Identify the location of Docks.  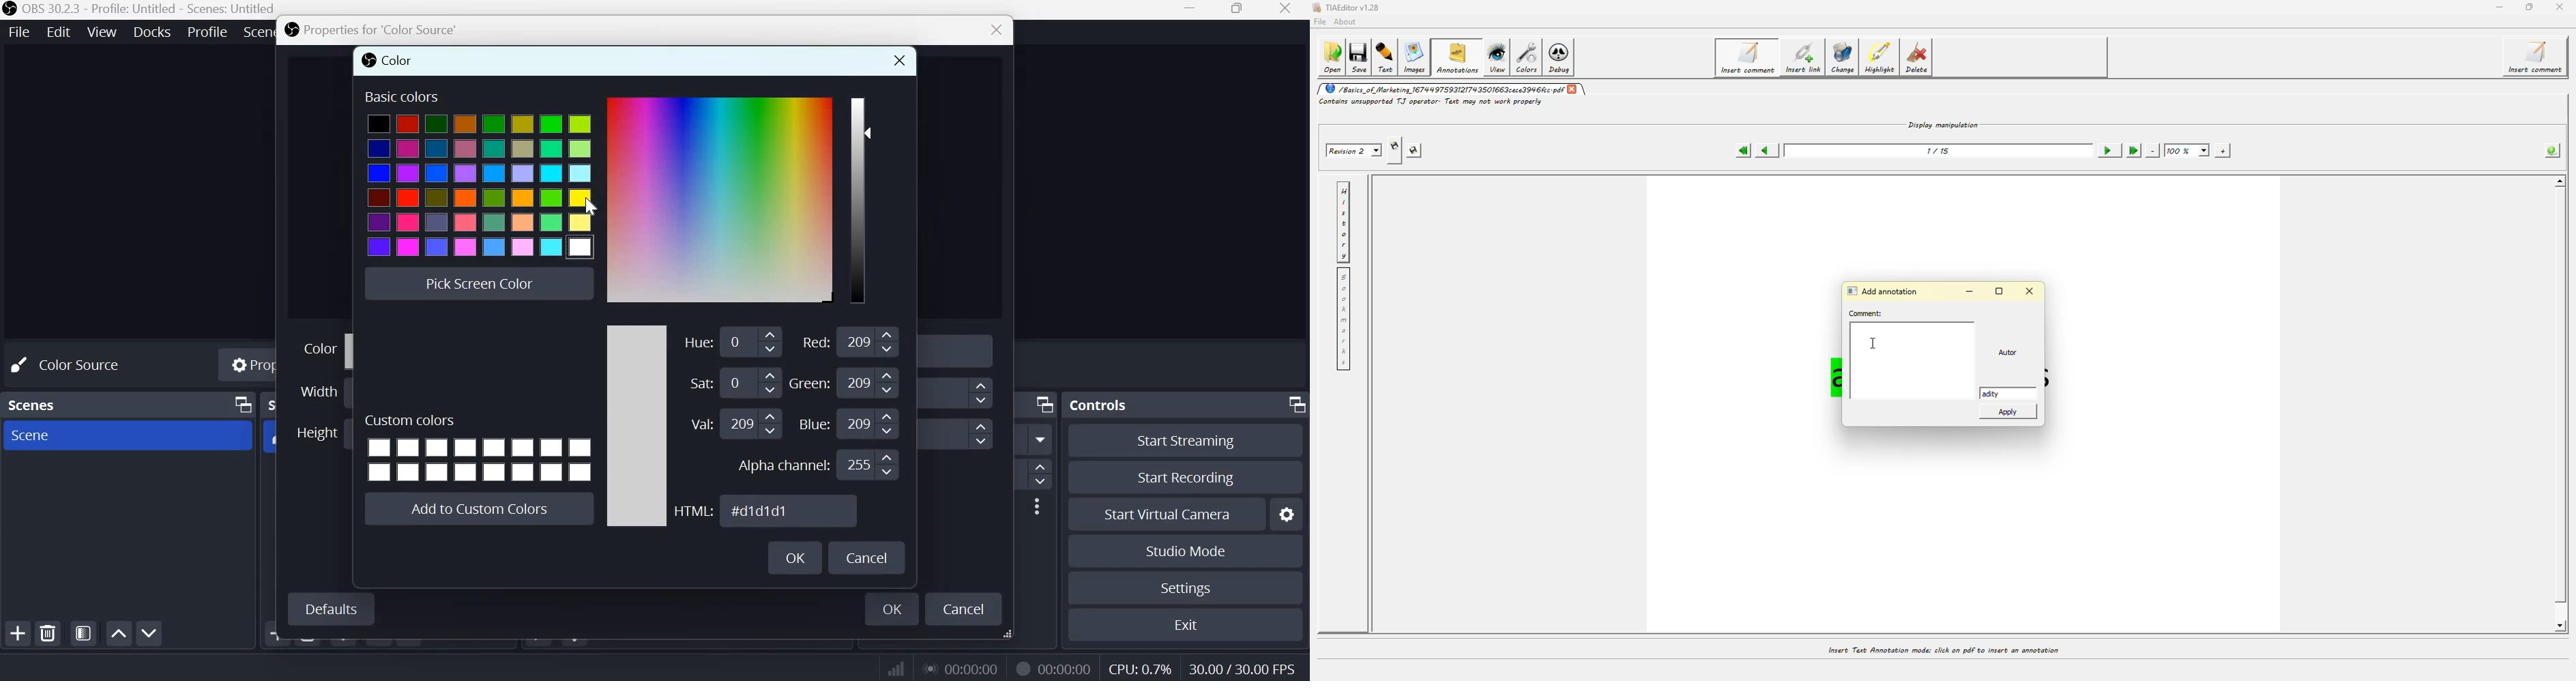
(152, 31).